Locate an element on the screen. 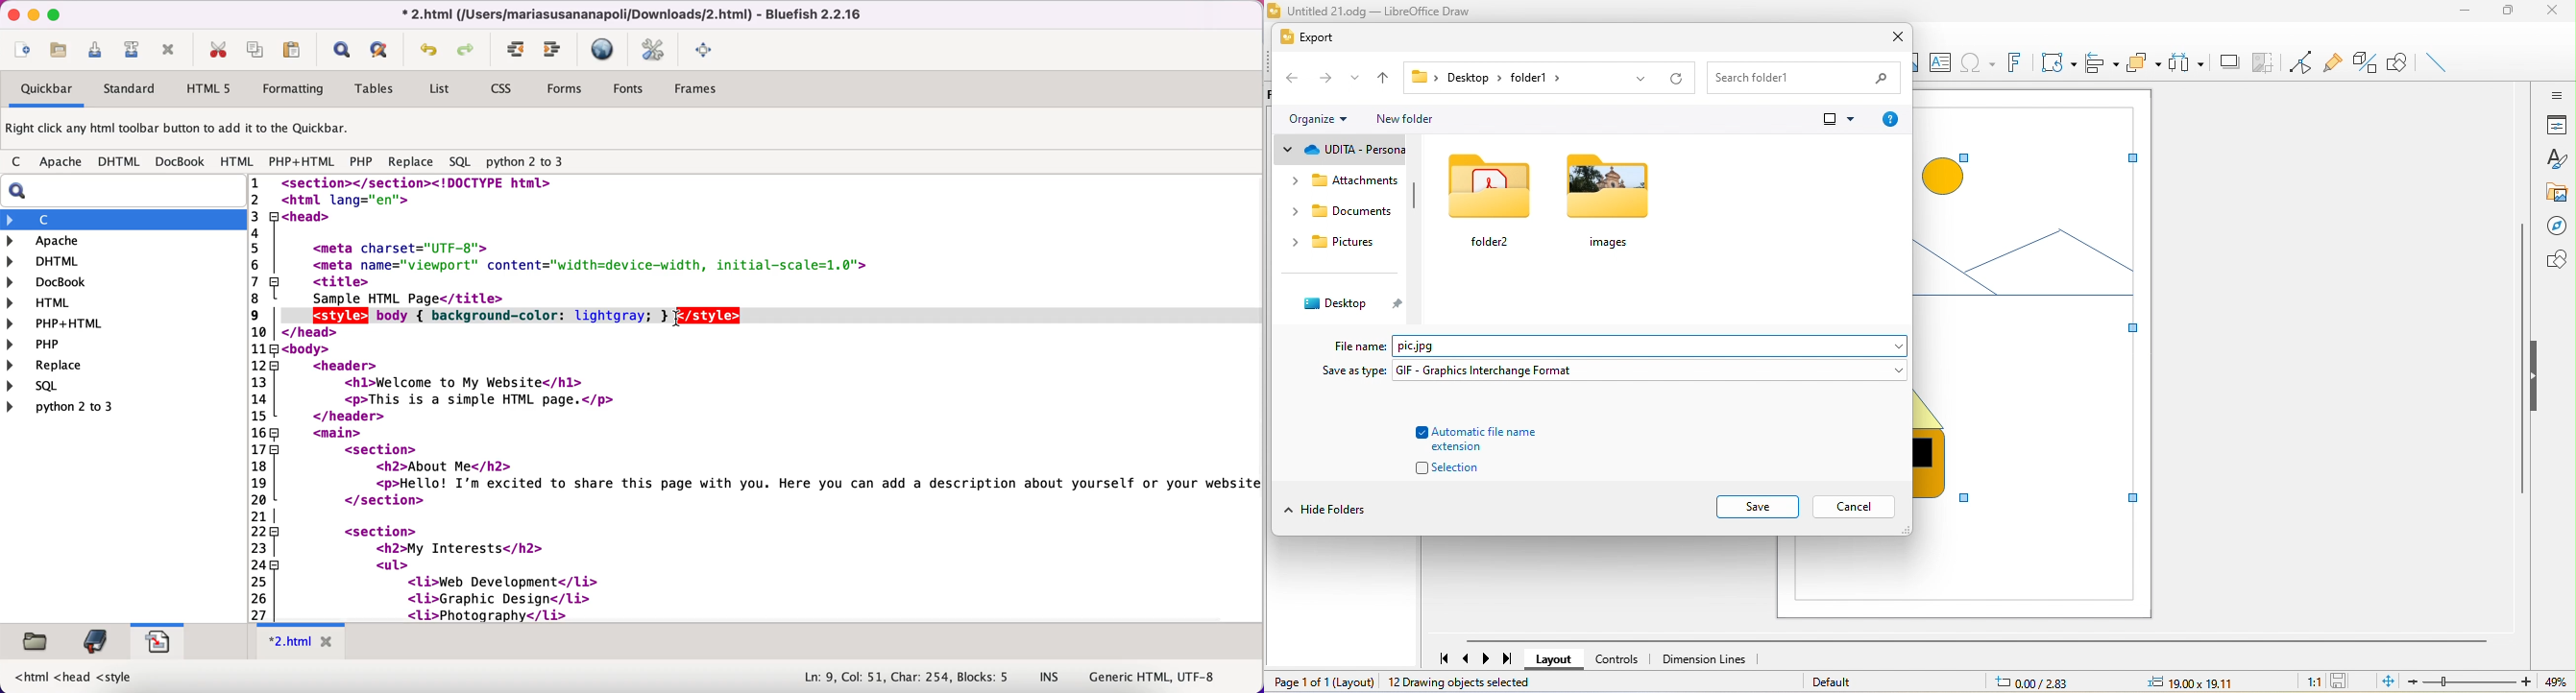  quickbar is located at coordinates (45, 90).